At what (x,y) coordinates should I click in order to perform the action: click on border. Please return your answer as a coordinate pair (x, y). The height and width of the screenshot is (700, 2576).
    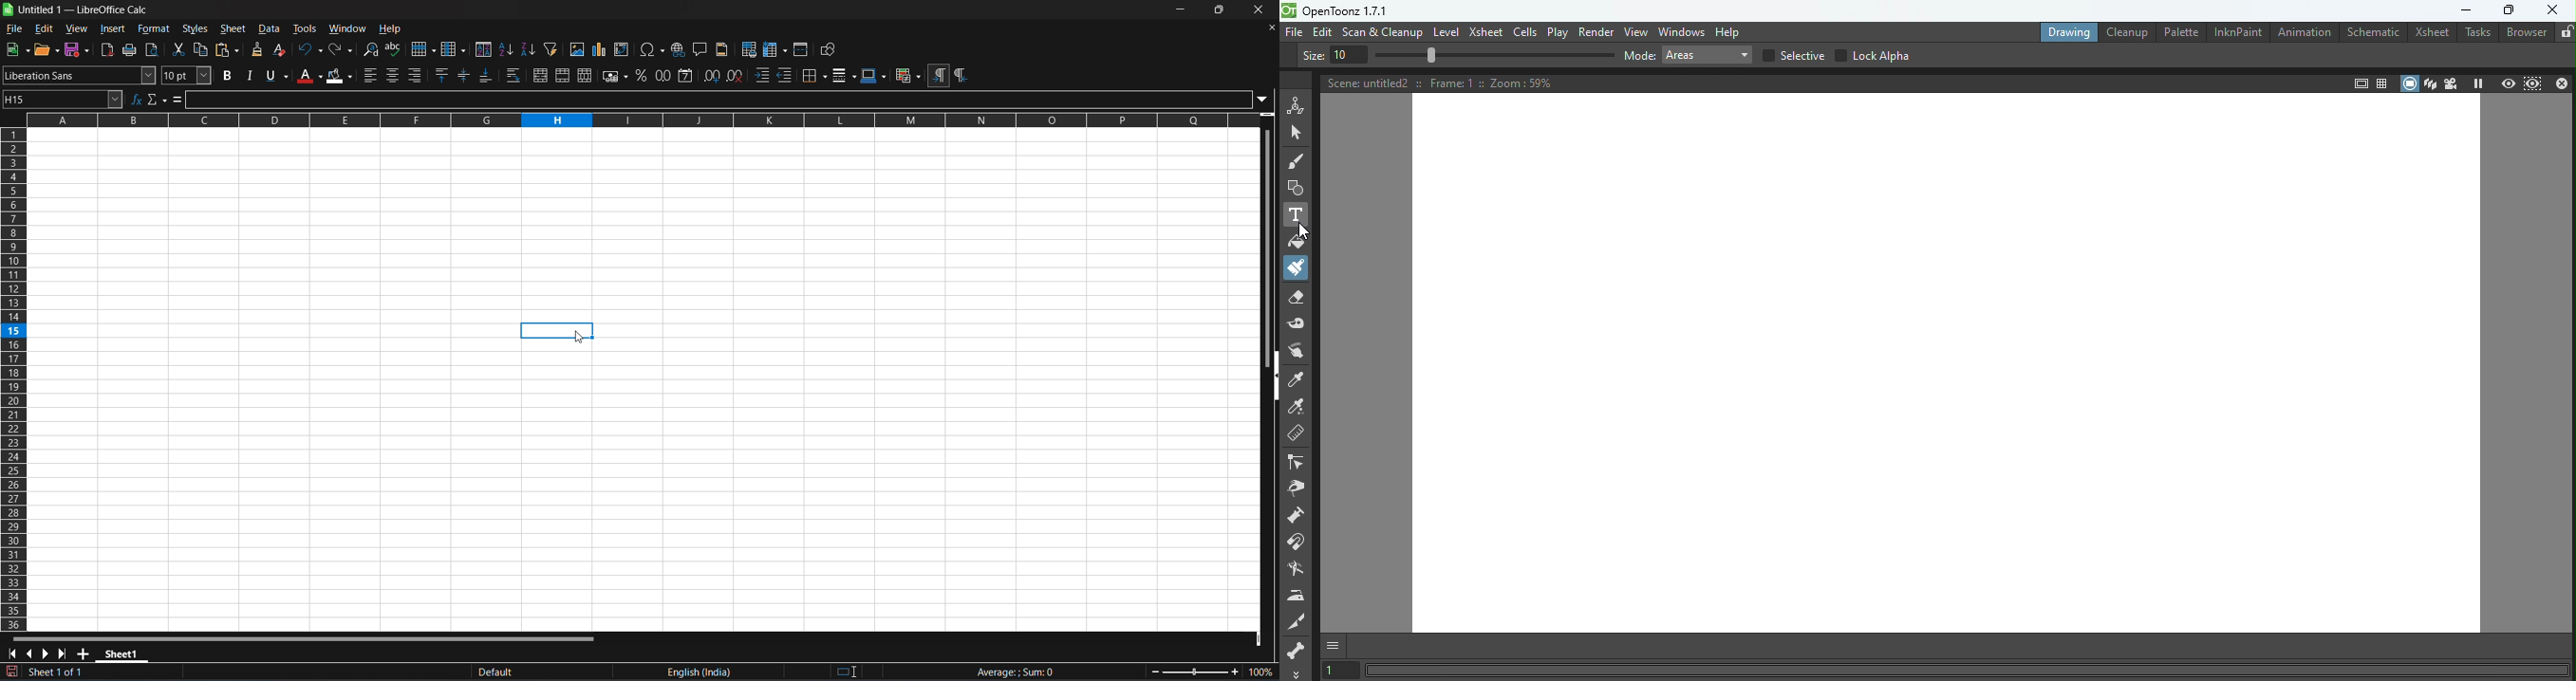
    Looking at the image, I should click on (814, 75).